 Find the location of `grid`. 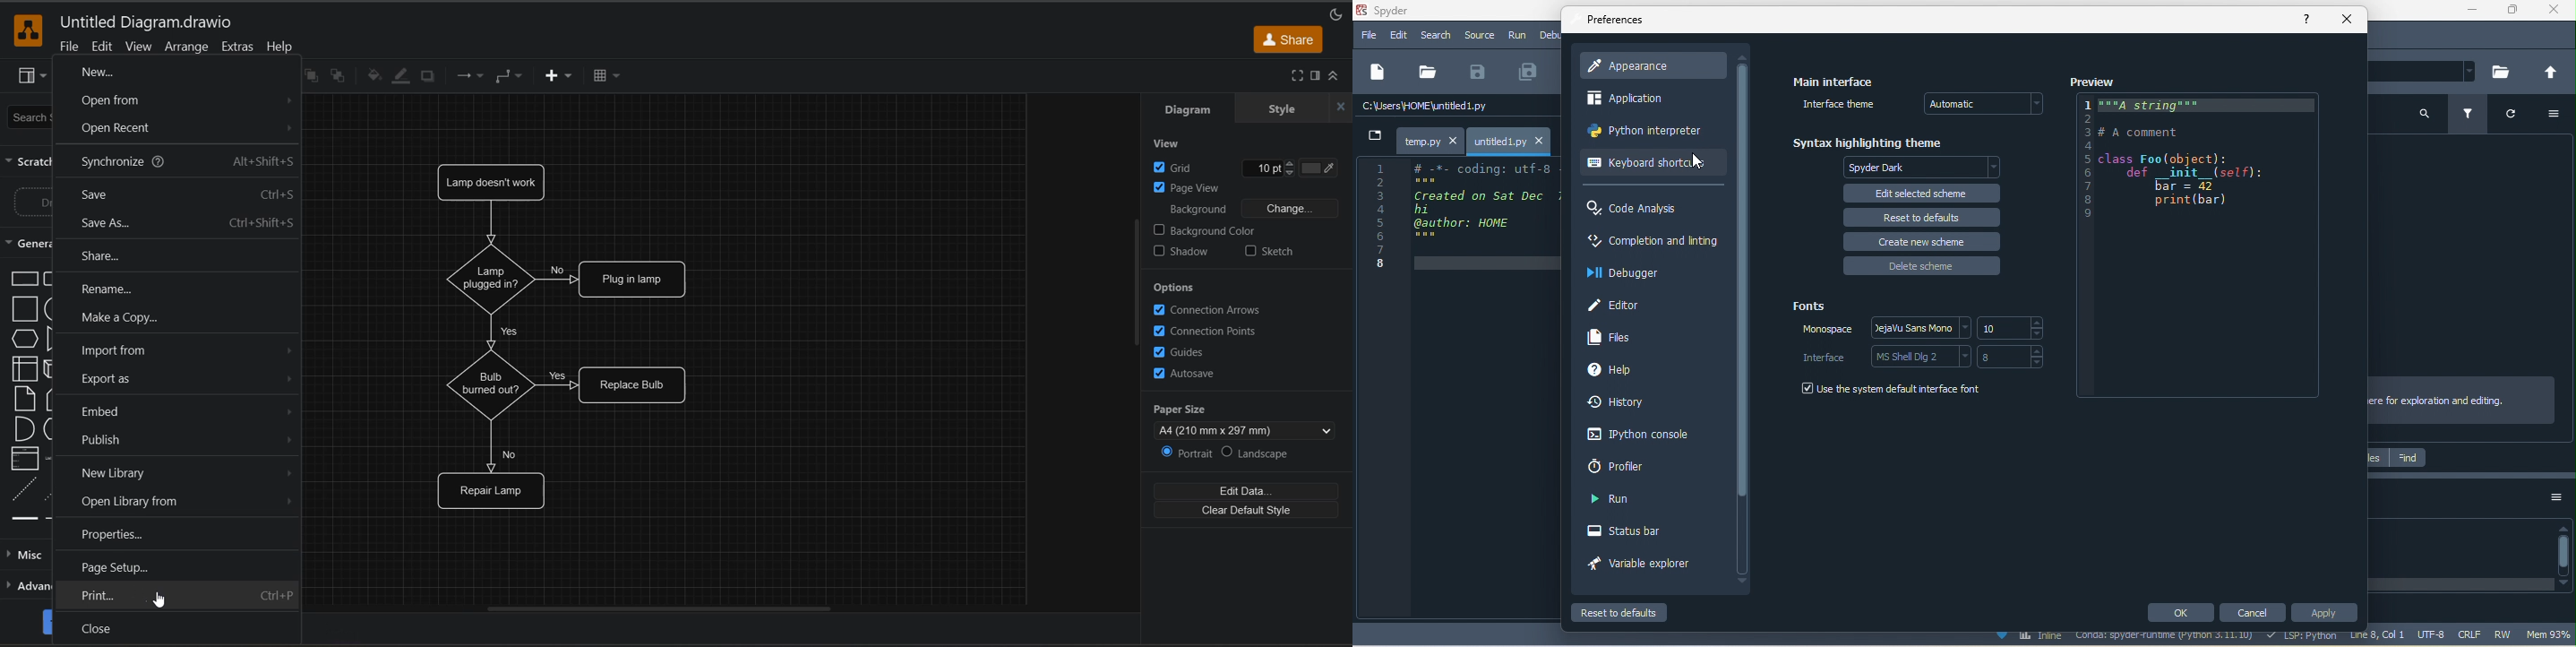

grid is located at coordinates (1245, 166).